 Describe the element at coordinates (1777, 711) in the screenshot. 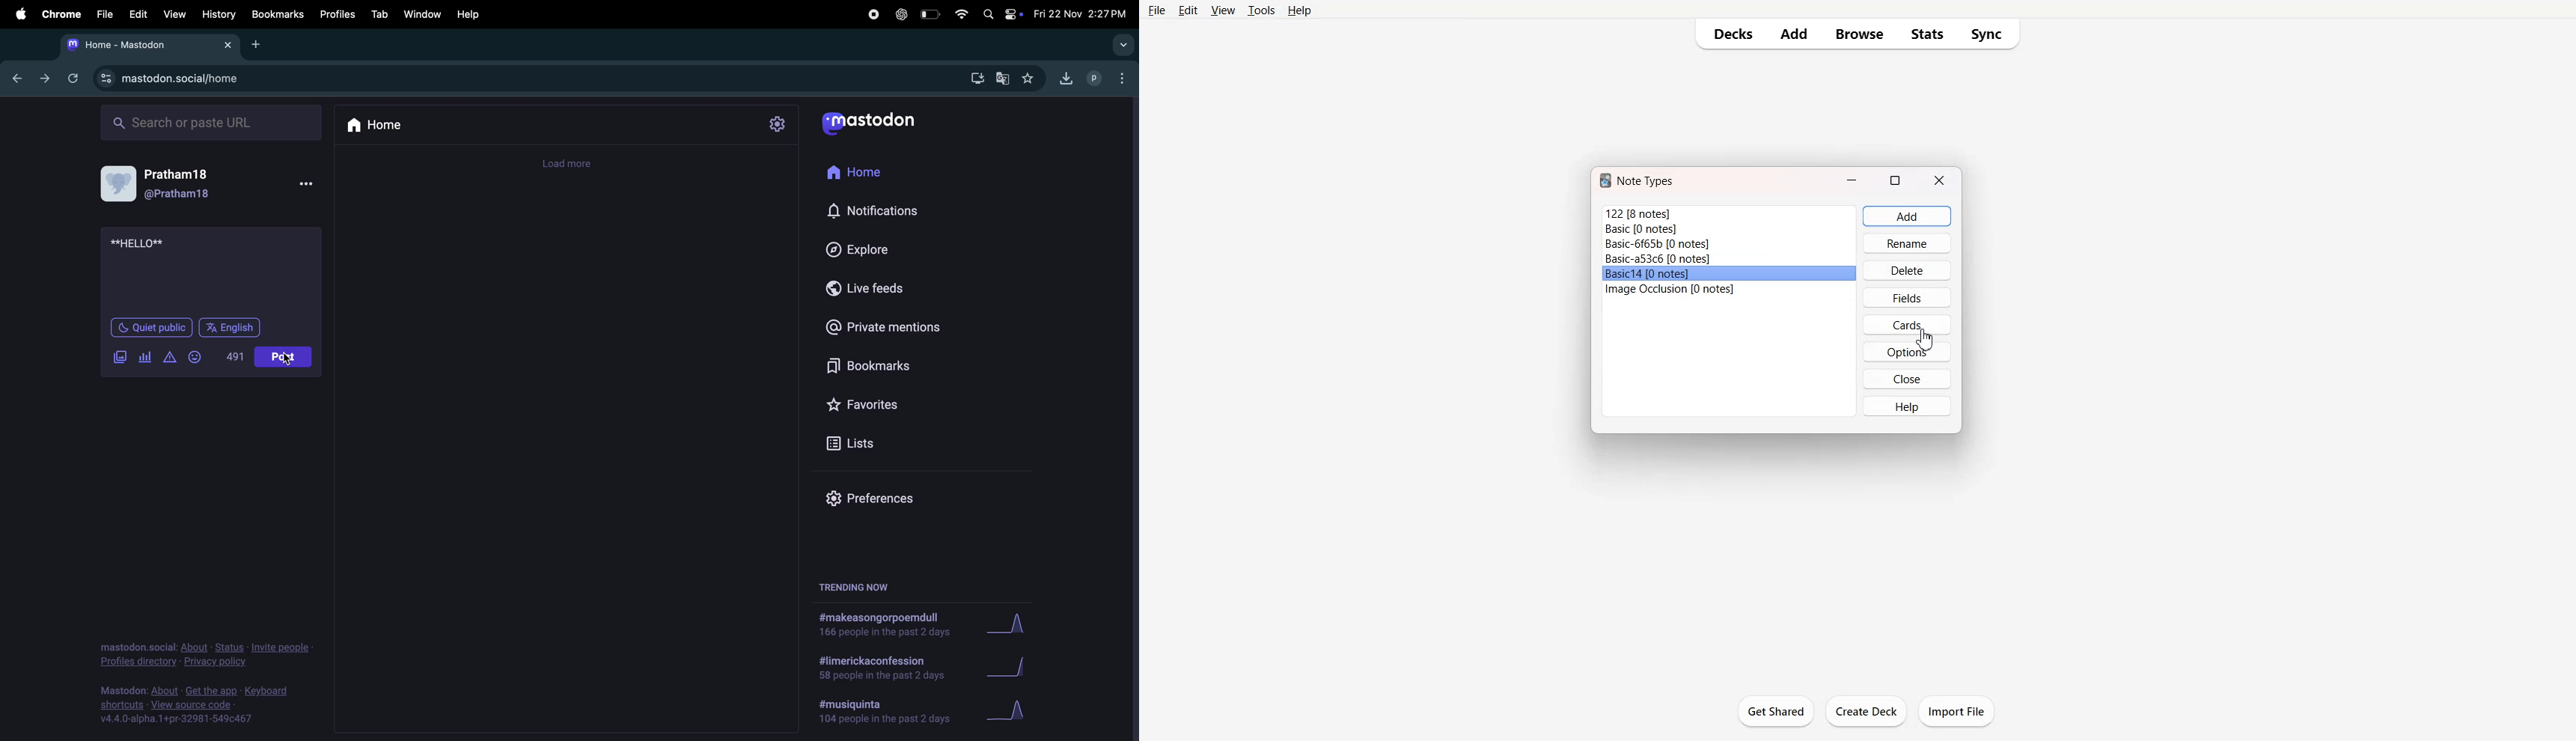

I see `Get Started` at that location.